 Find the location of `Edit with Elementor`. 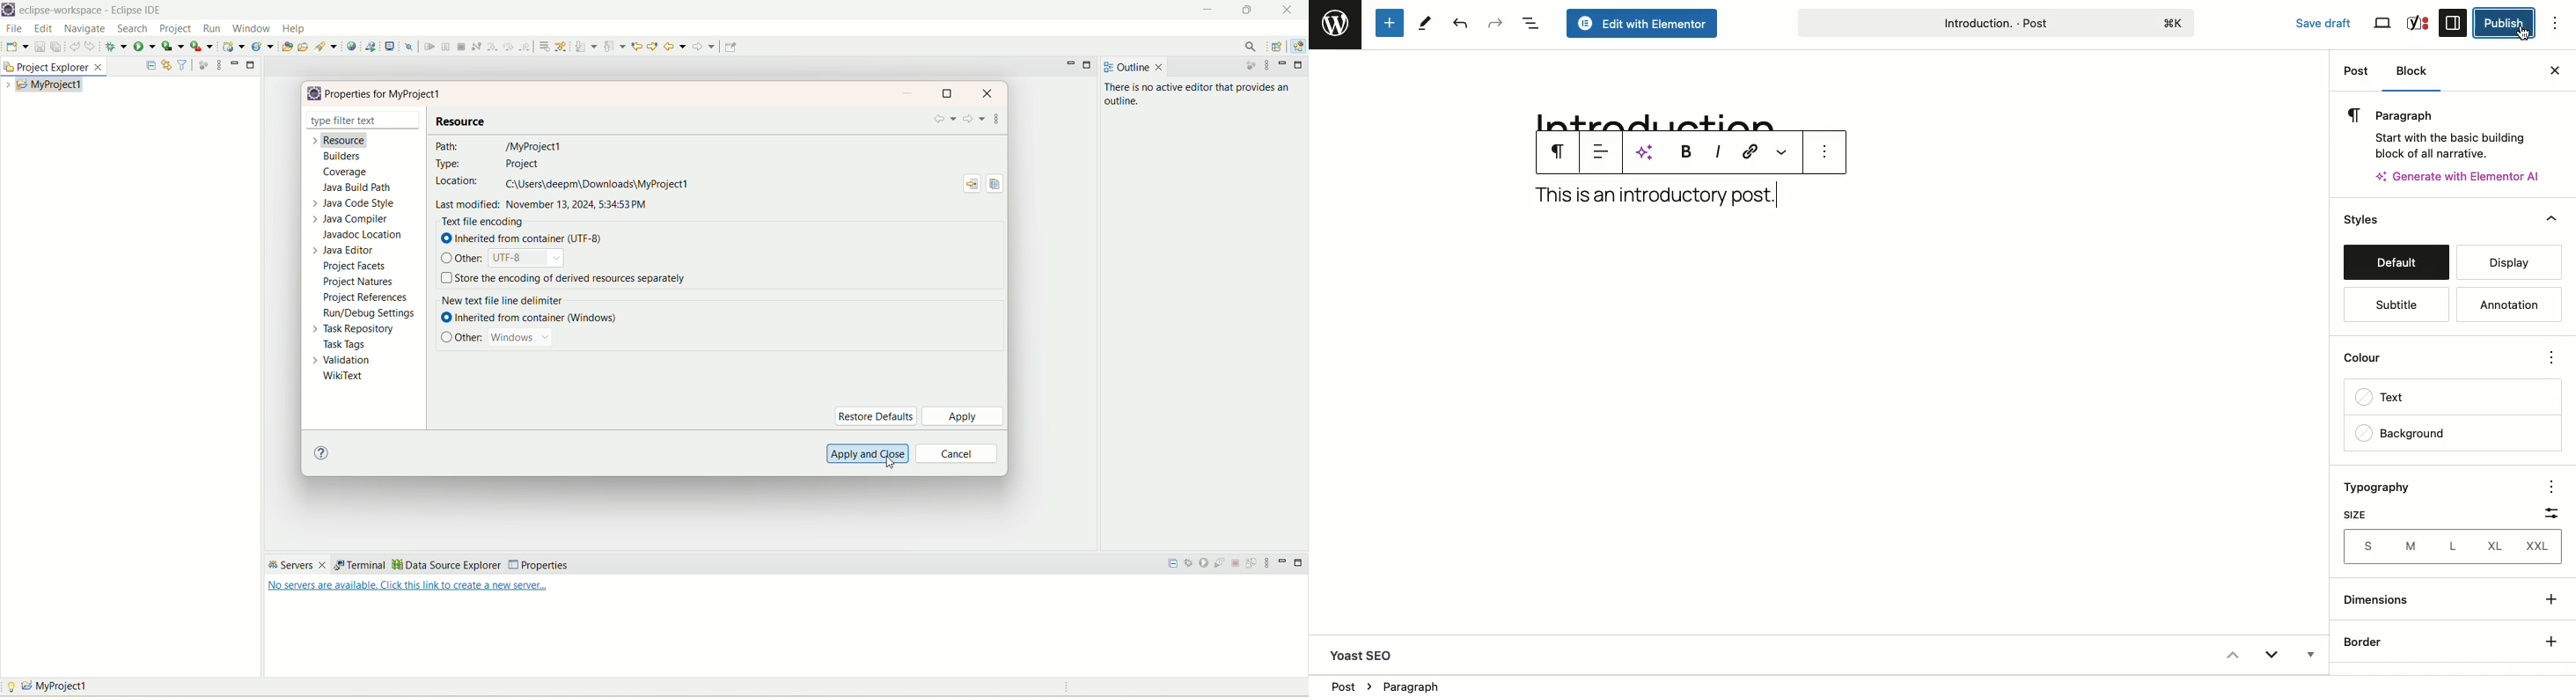

Edit with Elementor is located at coordinates (1643, 25).